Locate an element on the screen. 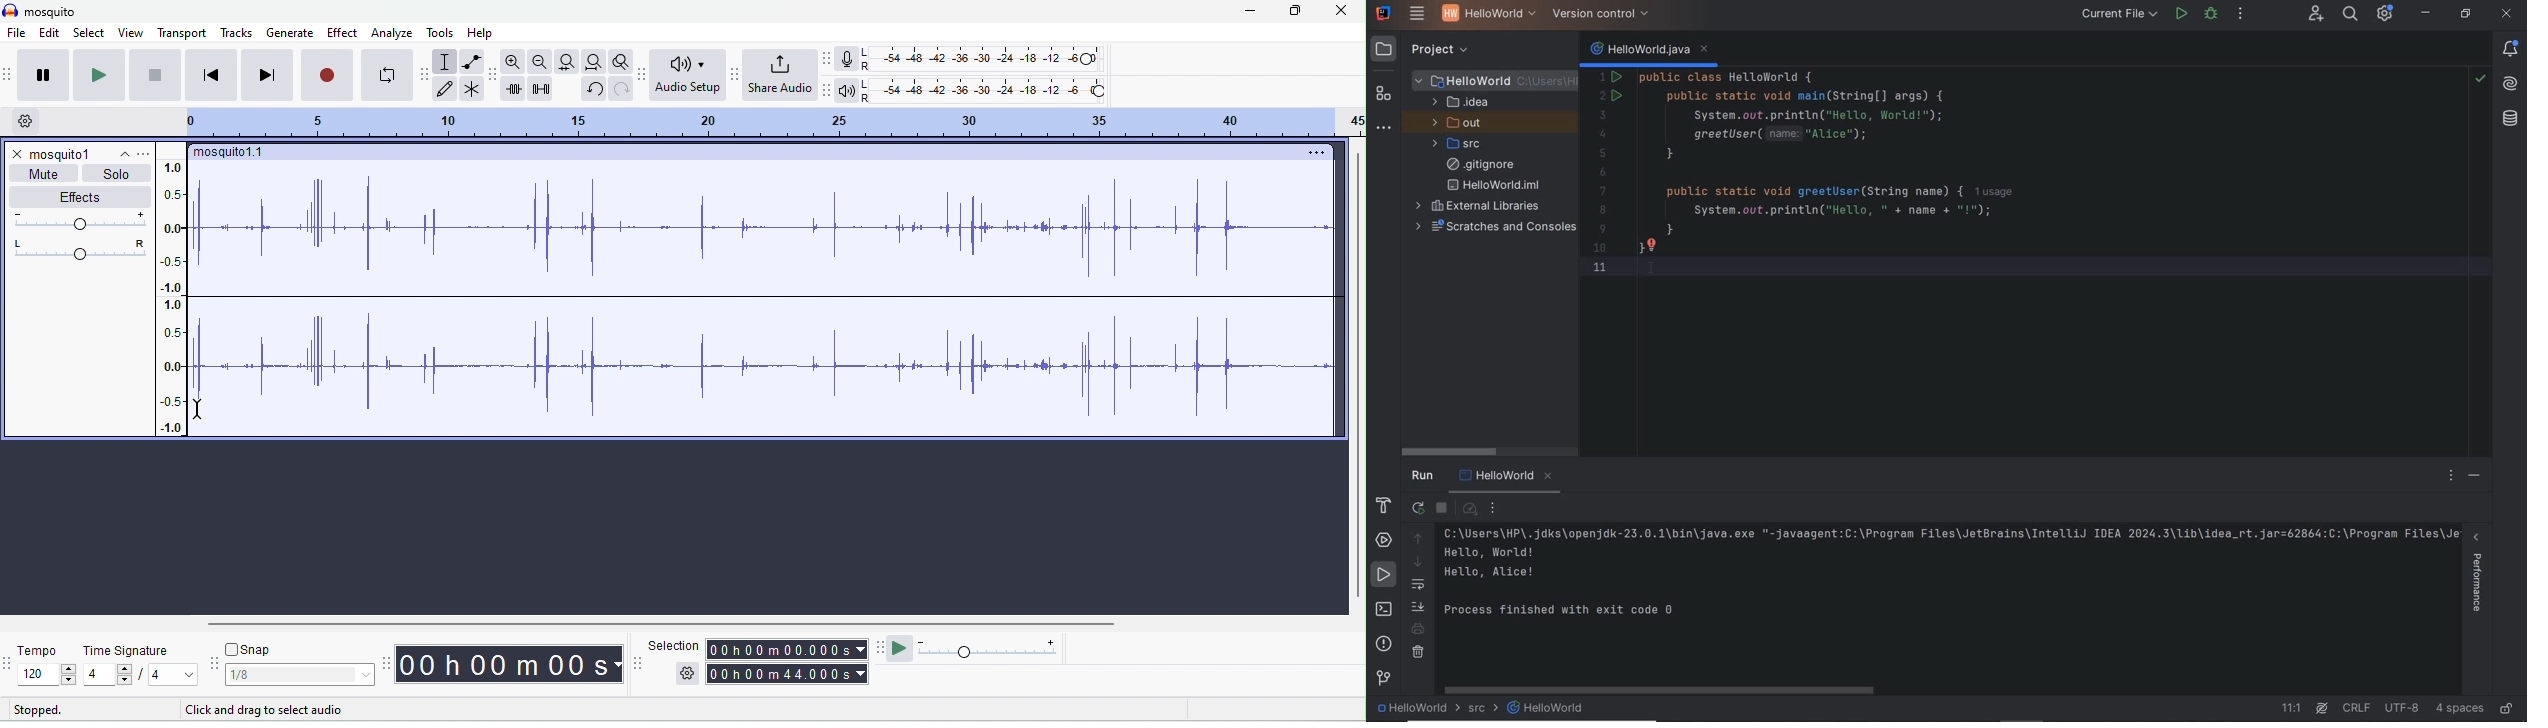 The width and height of the screenshot is (2548, 728). stopped is located at coordinates (36, 709).